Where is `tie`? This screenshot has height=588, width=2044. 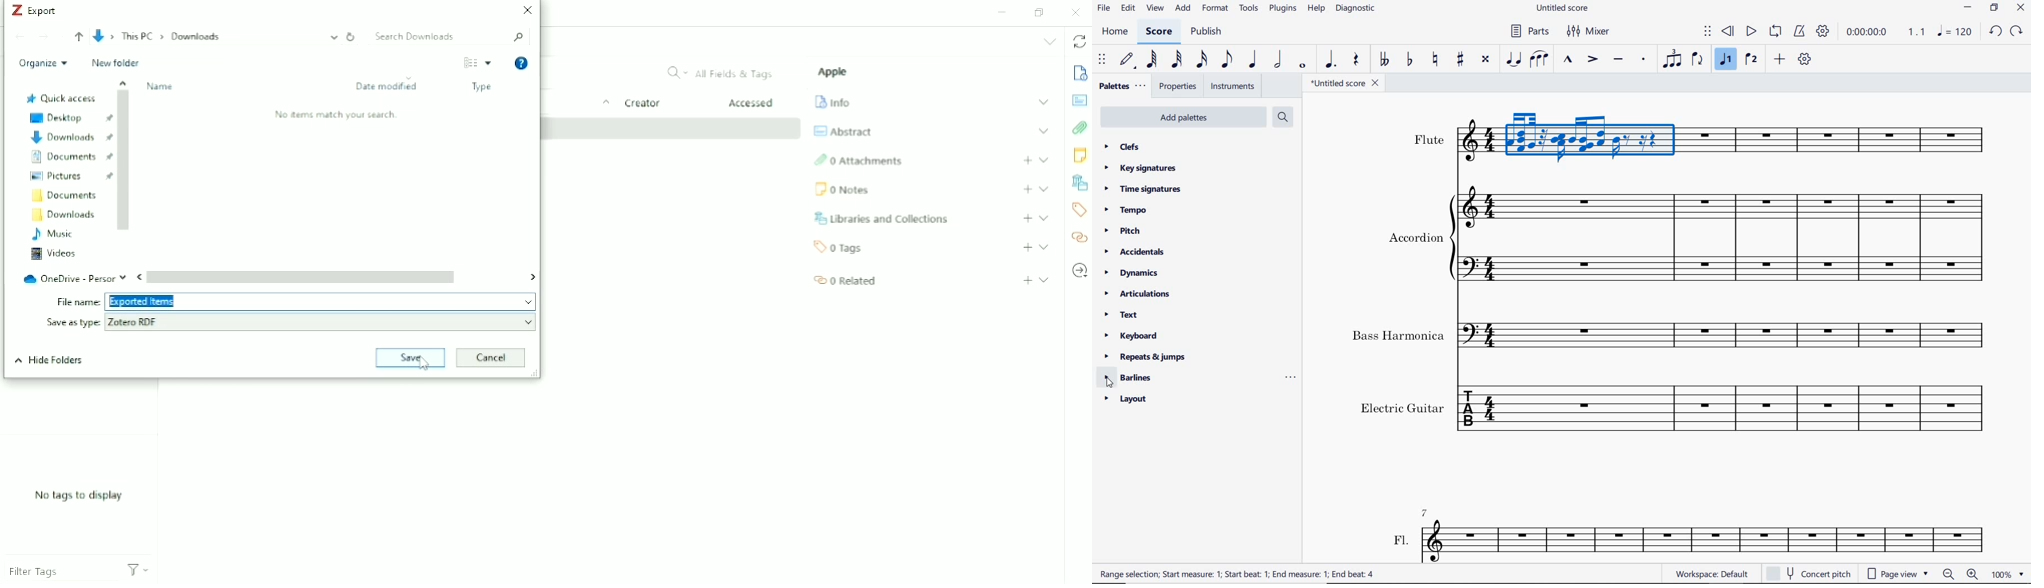 tie is located at coordinates (1514, 58).